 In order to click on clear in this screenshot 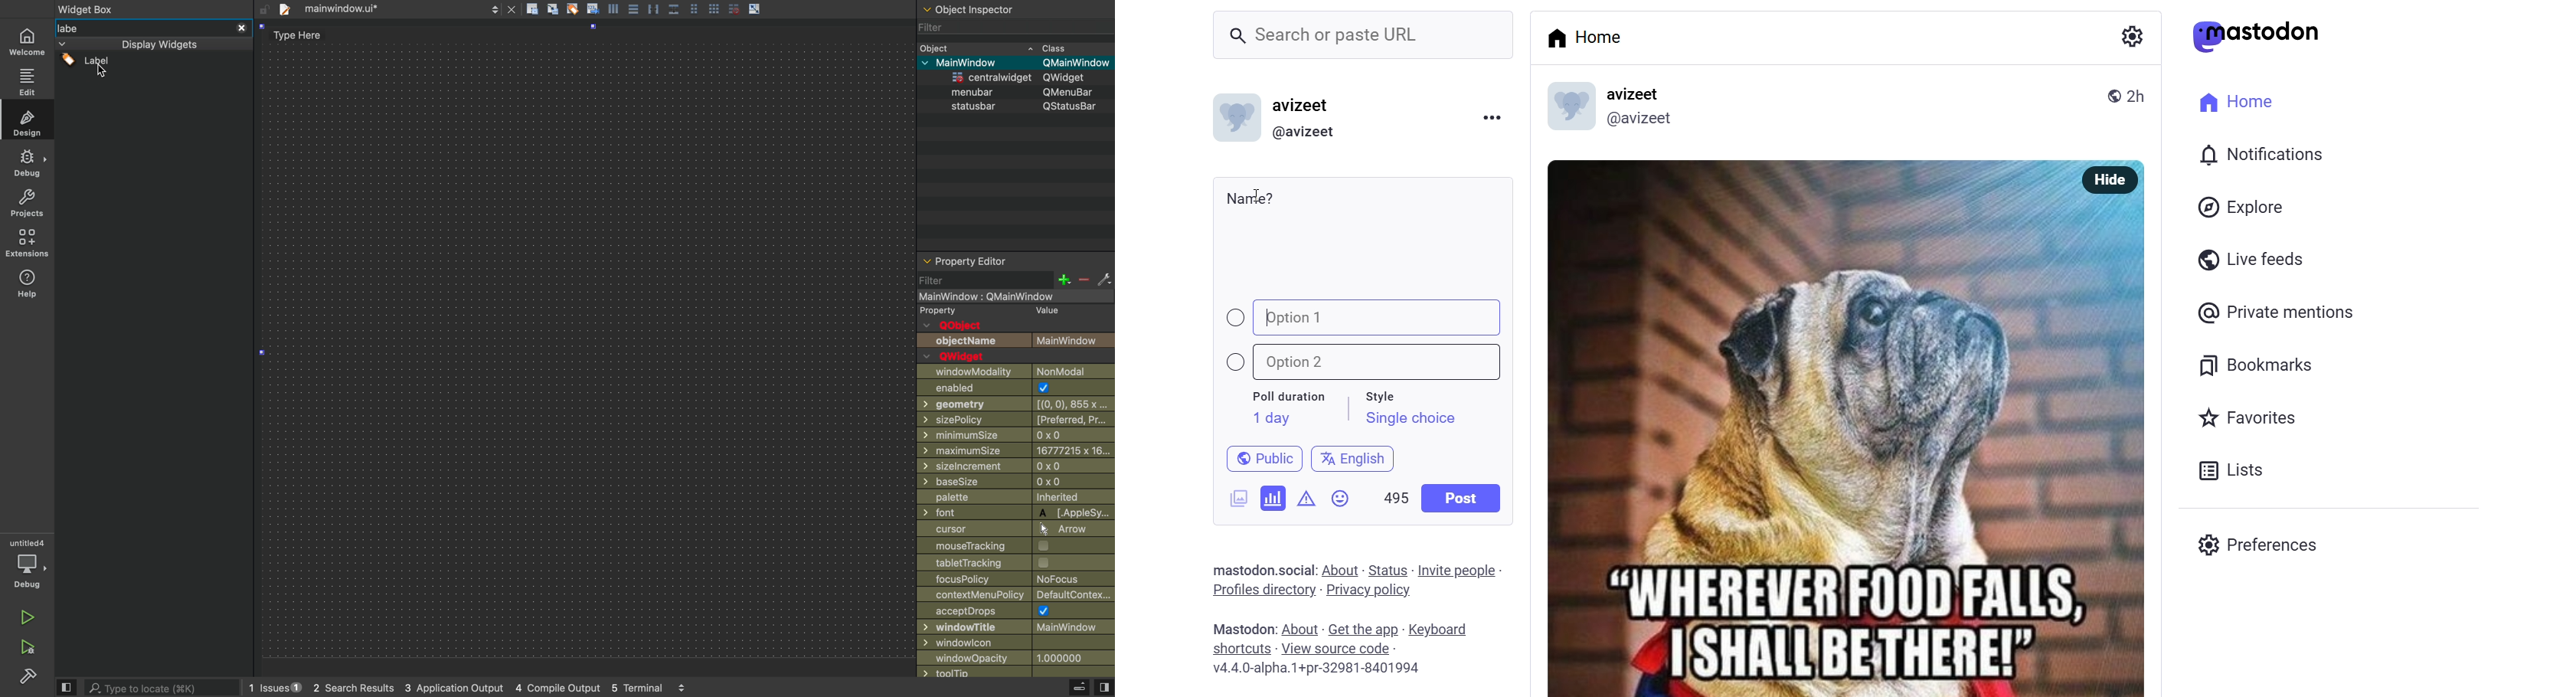, I will do `click(573, 9)`.